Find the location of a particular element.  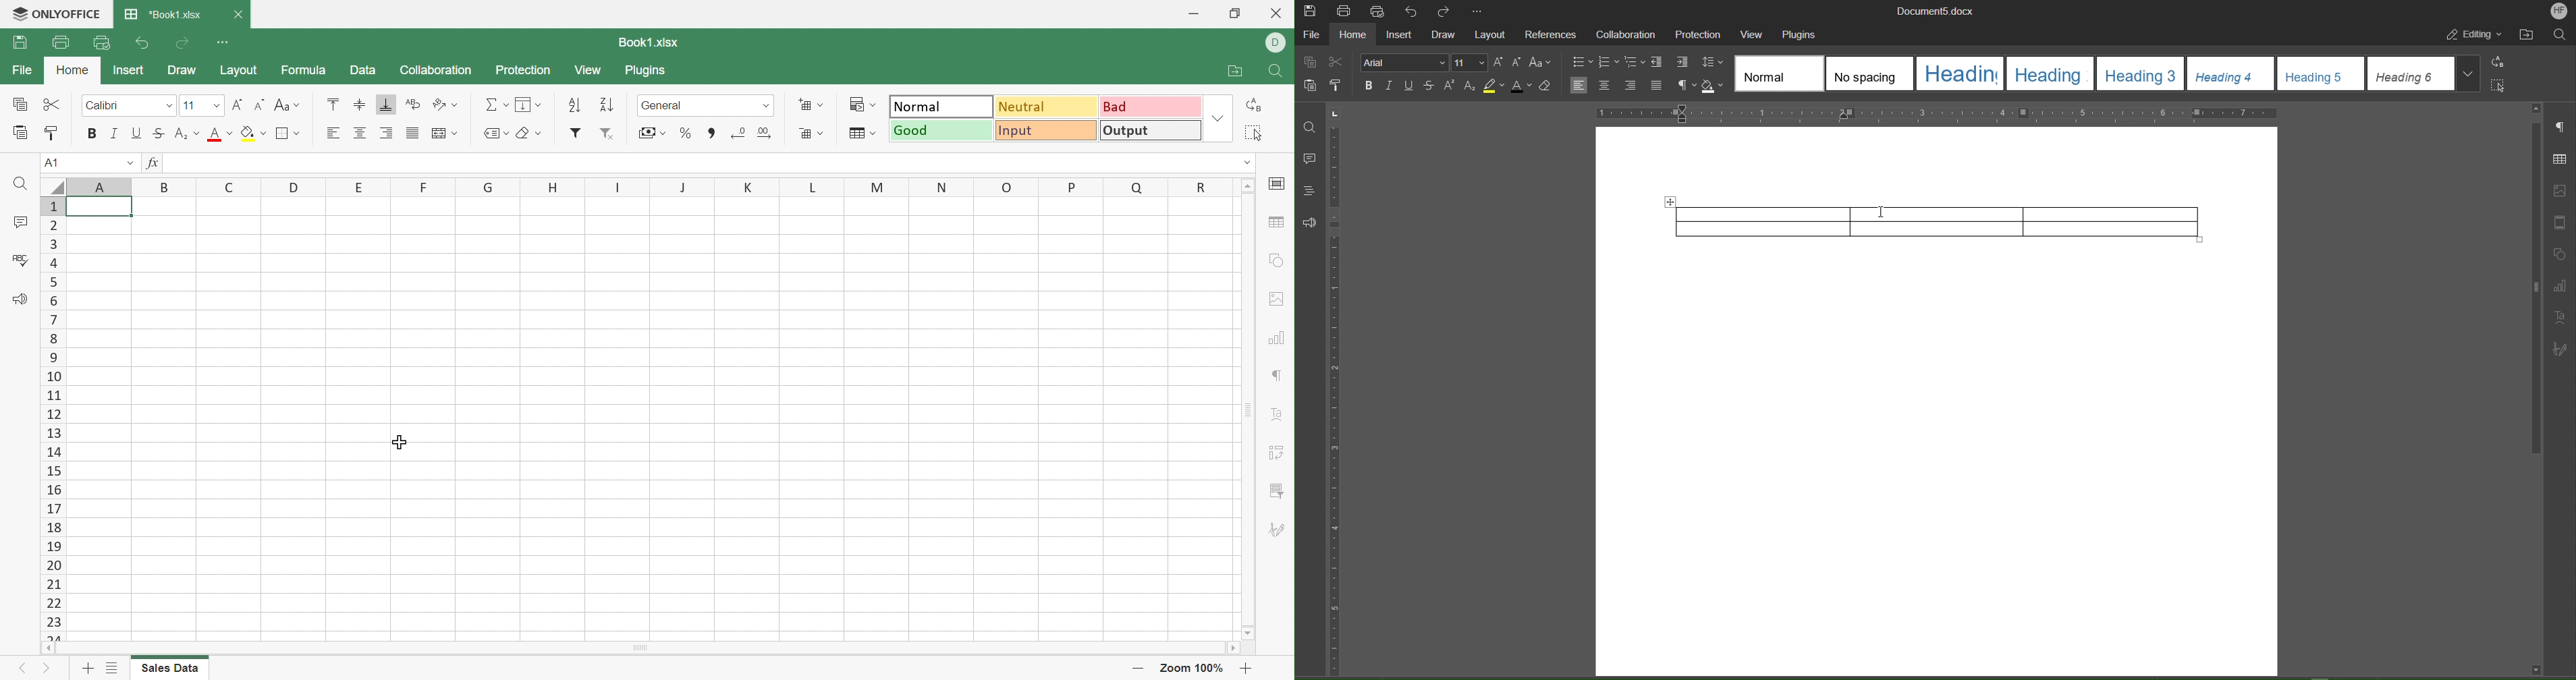

Paste is located at coordinates (20, 131).